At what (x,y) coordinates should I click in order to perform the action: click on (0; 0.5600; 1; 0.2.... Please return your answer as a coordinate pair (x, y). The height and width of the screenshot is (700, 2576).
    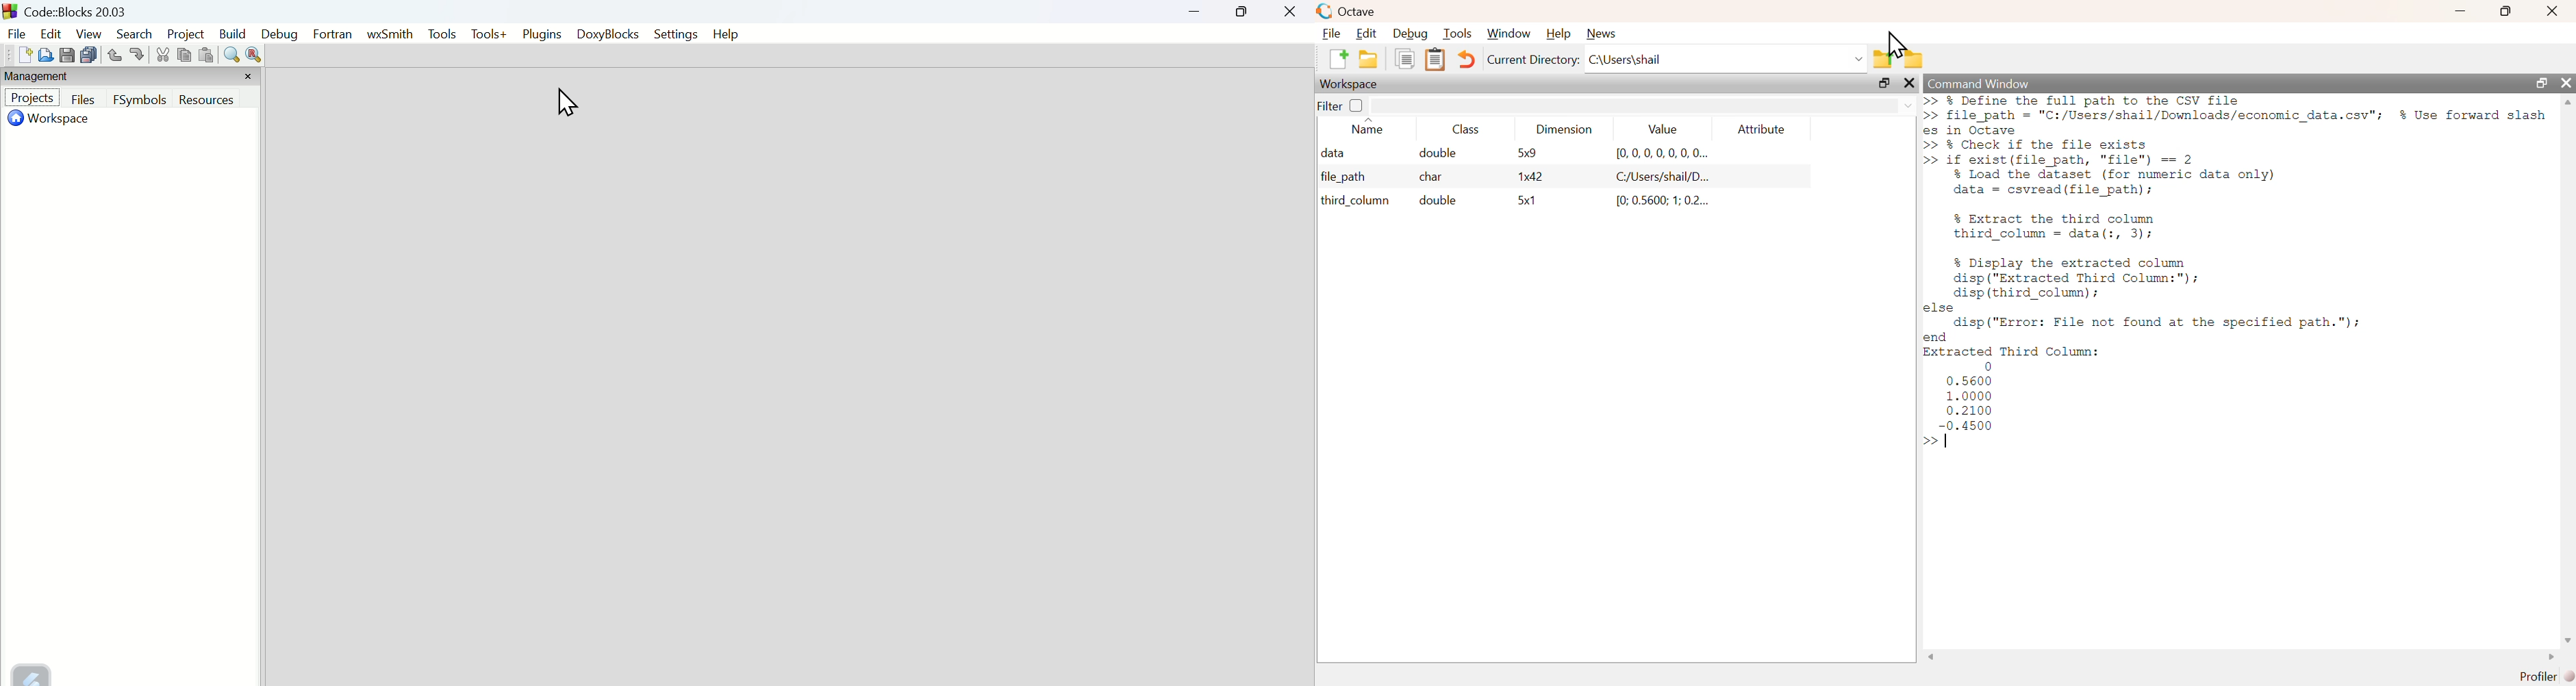
    Looking at the image, I should click on (1656, 202).